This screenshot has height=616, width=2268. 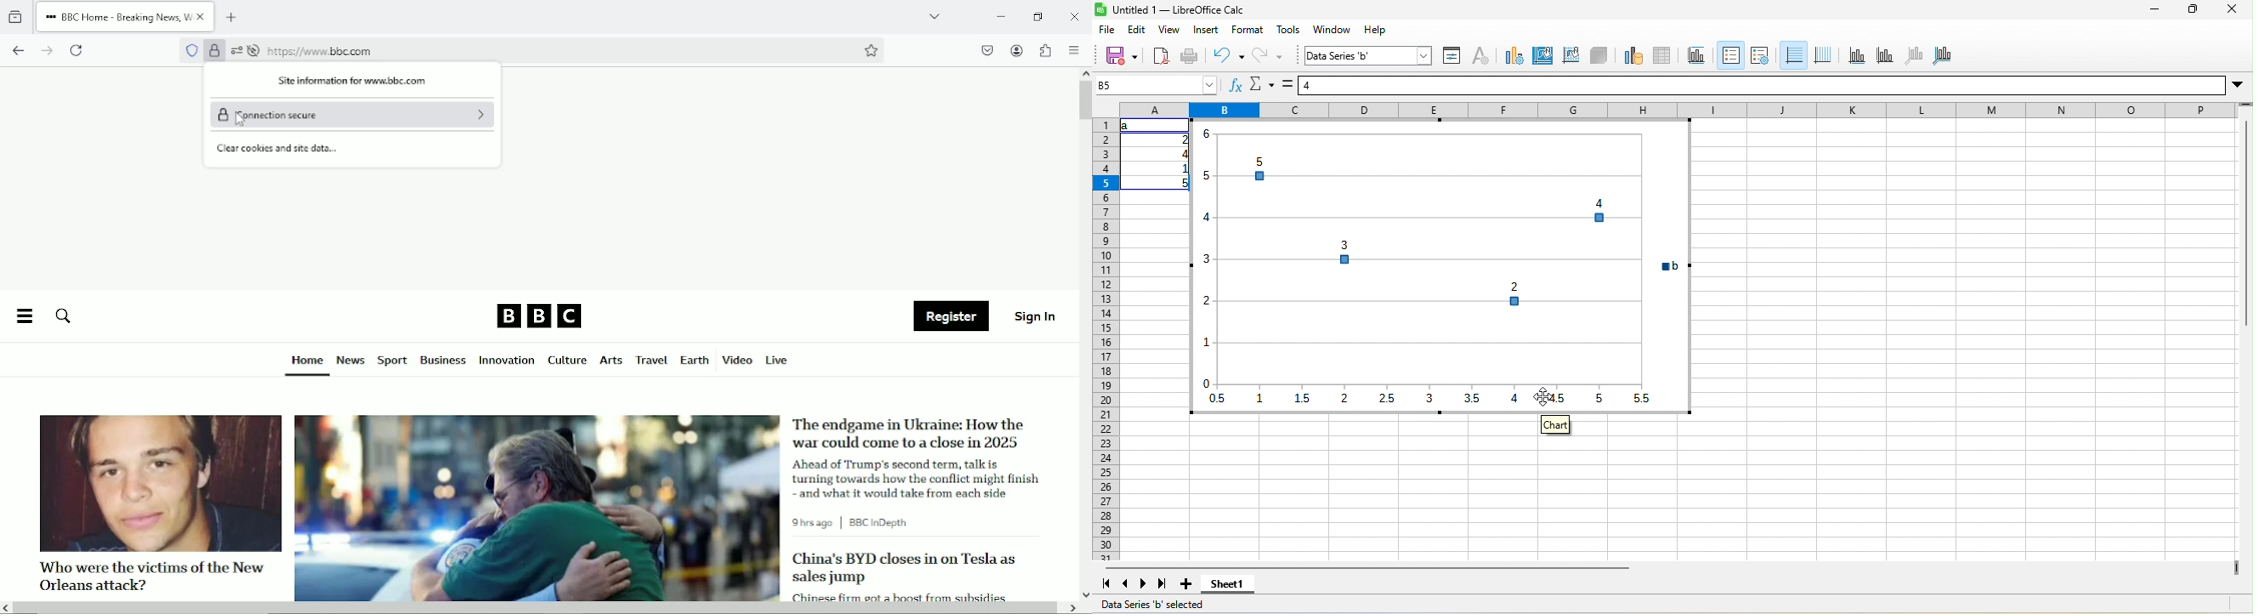 I want to click on x axis, so click(x=1857, y=57).